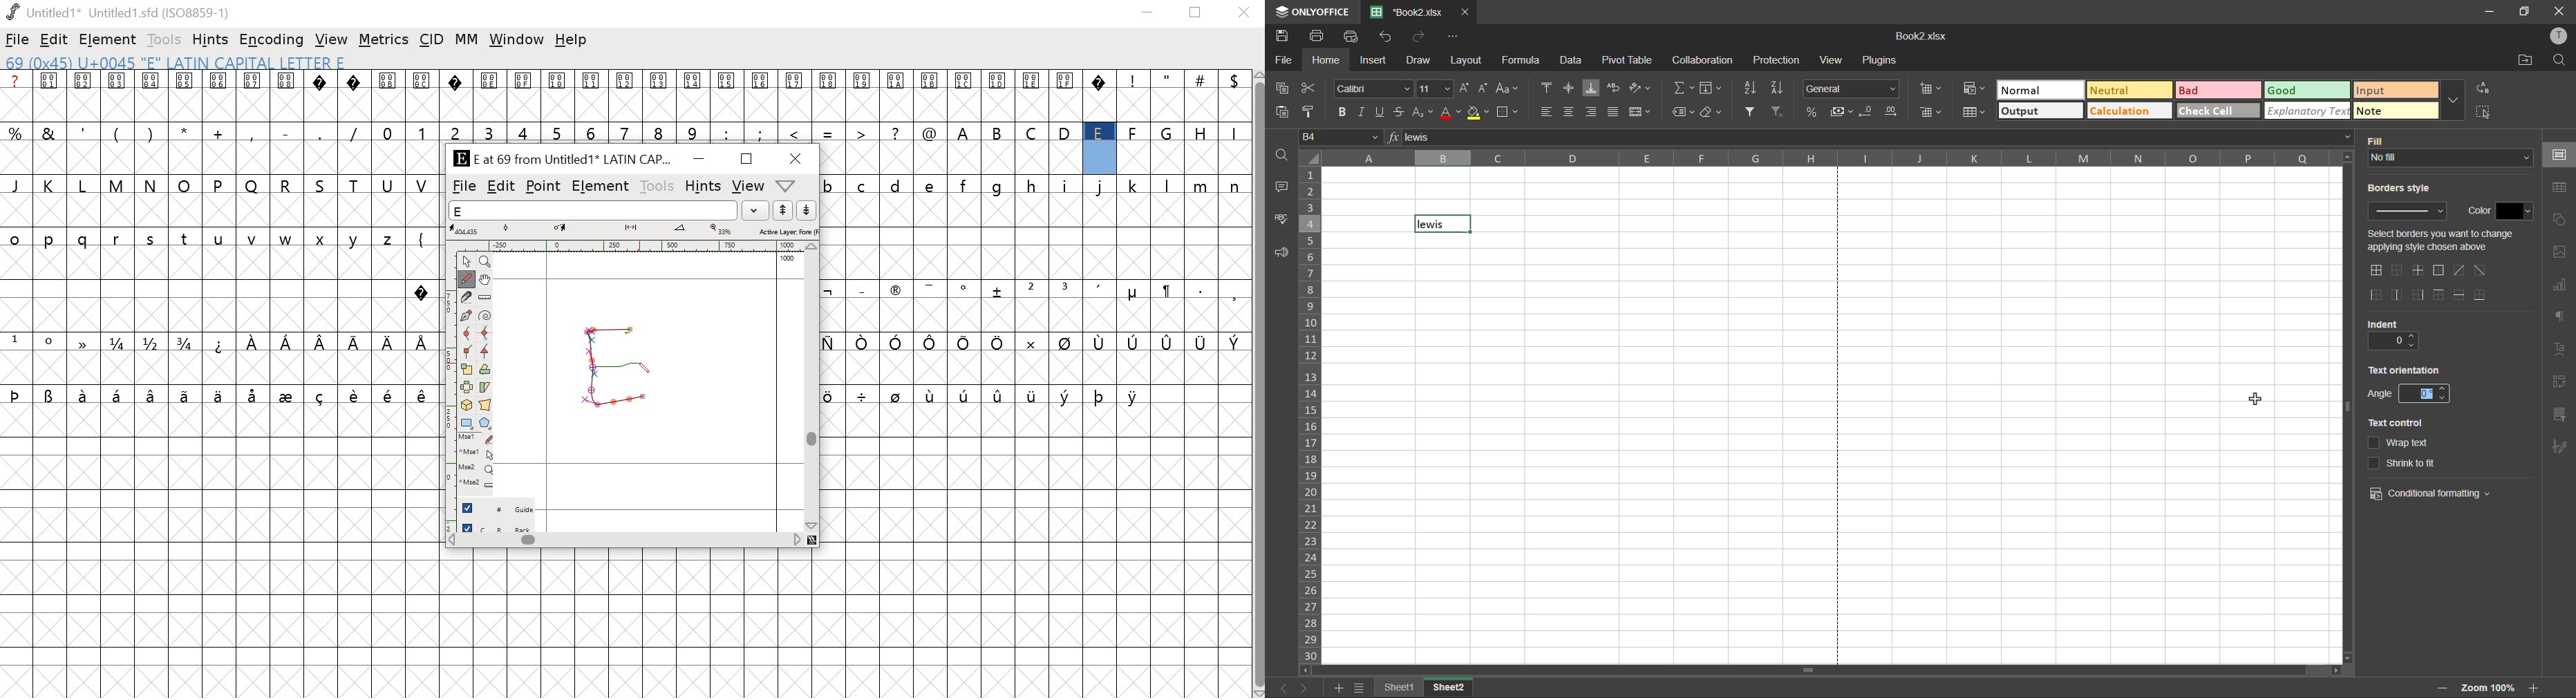 This screenshot has width=2576, height=700. What do you see at coordinates (1371, 90) in the screenshot?
I see `font style` at bounding box center [1371, 90].